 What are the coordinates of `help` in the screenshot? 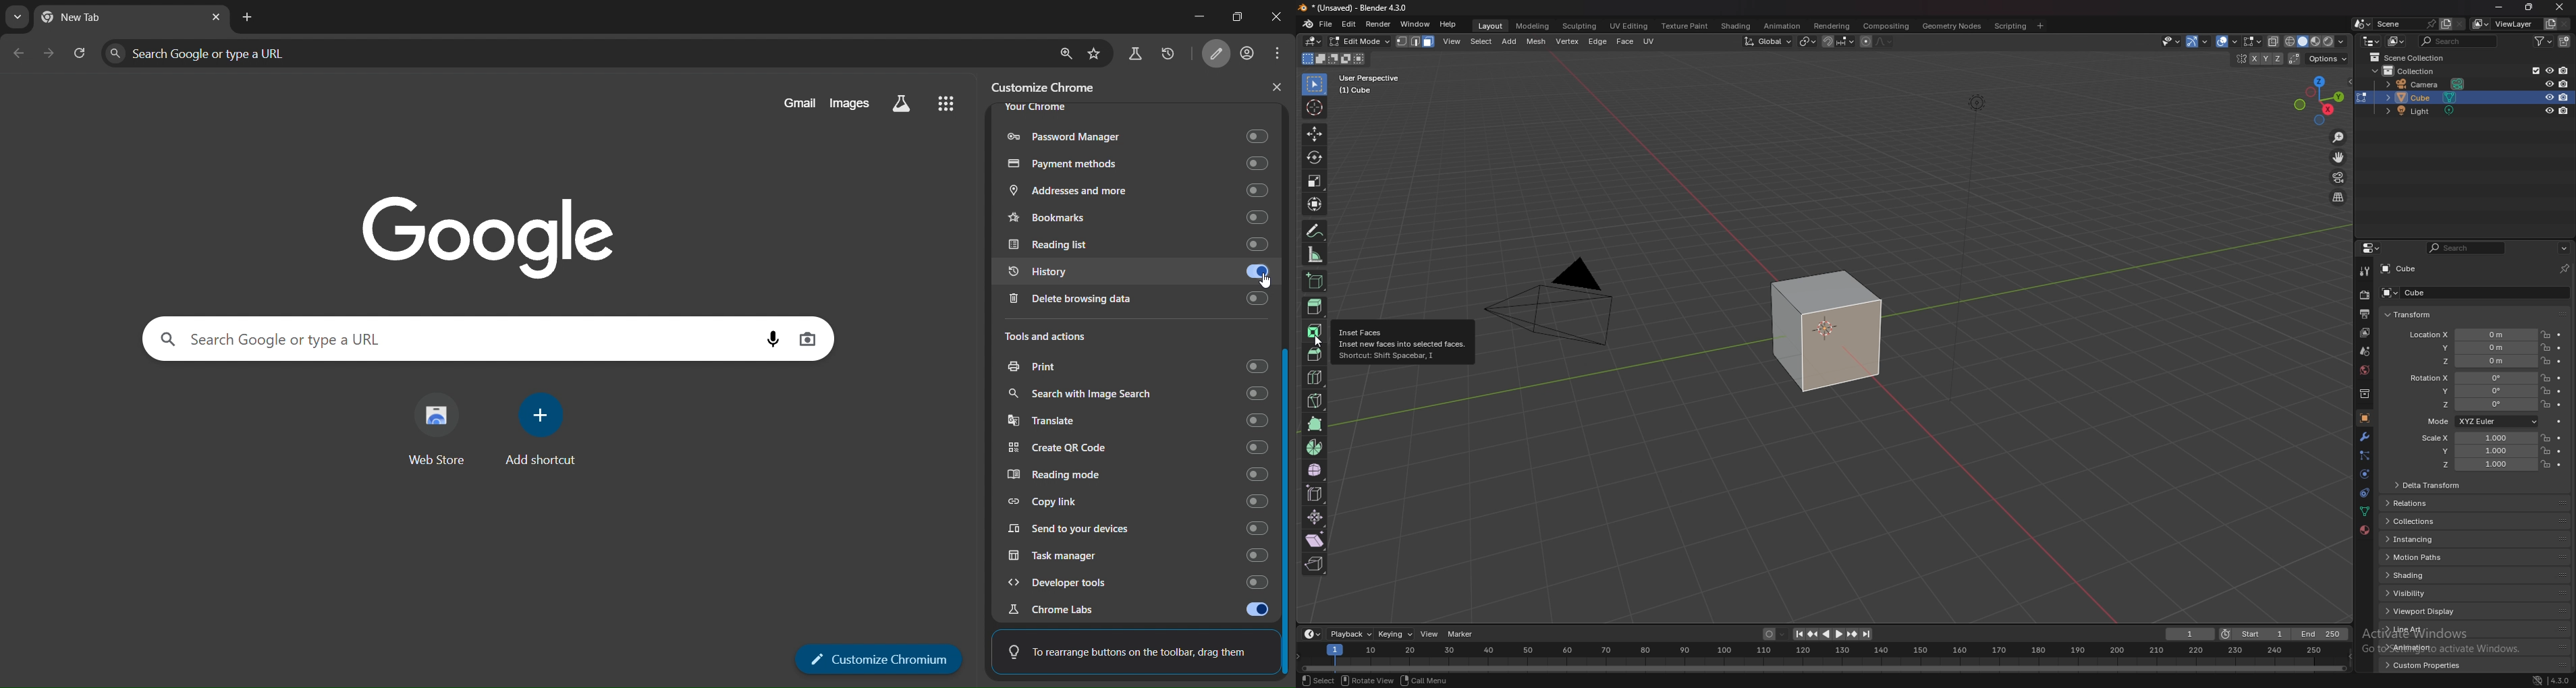 It's located at (1449, 24).